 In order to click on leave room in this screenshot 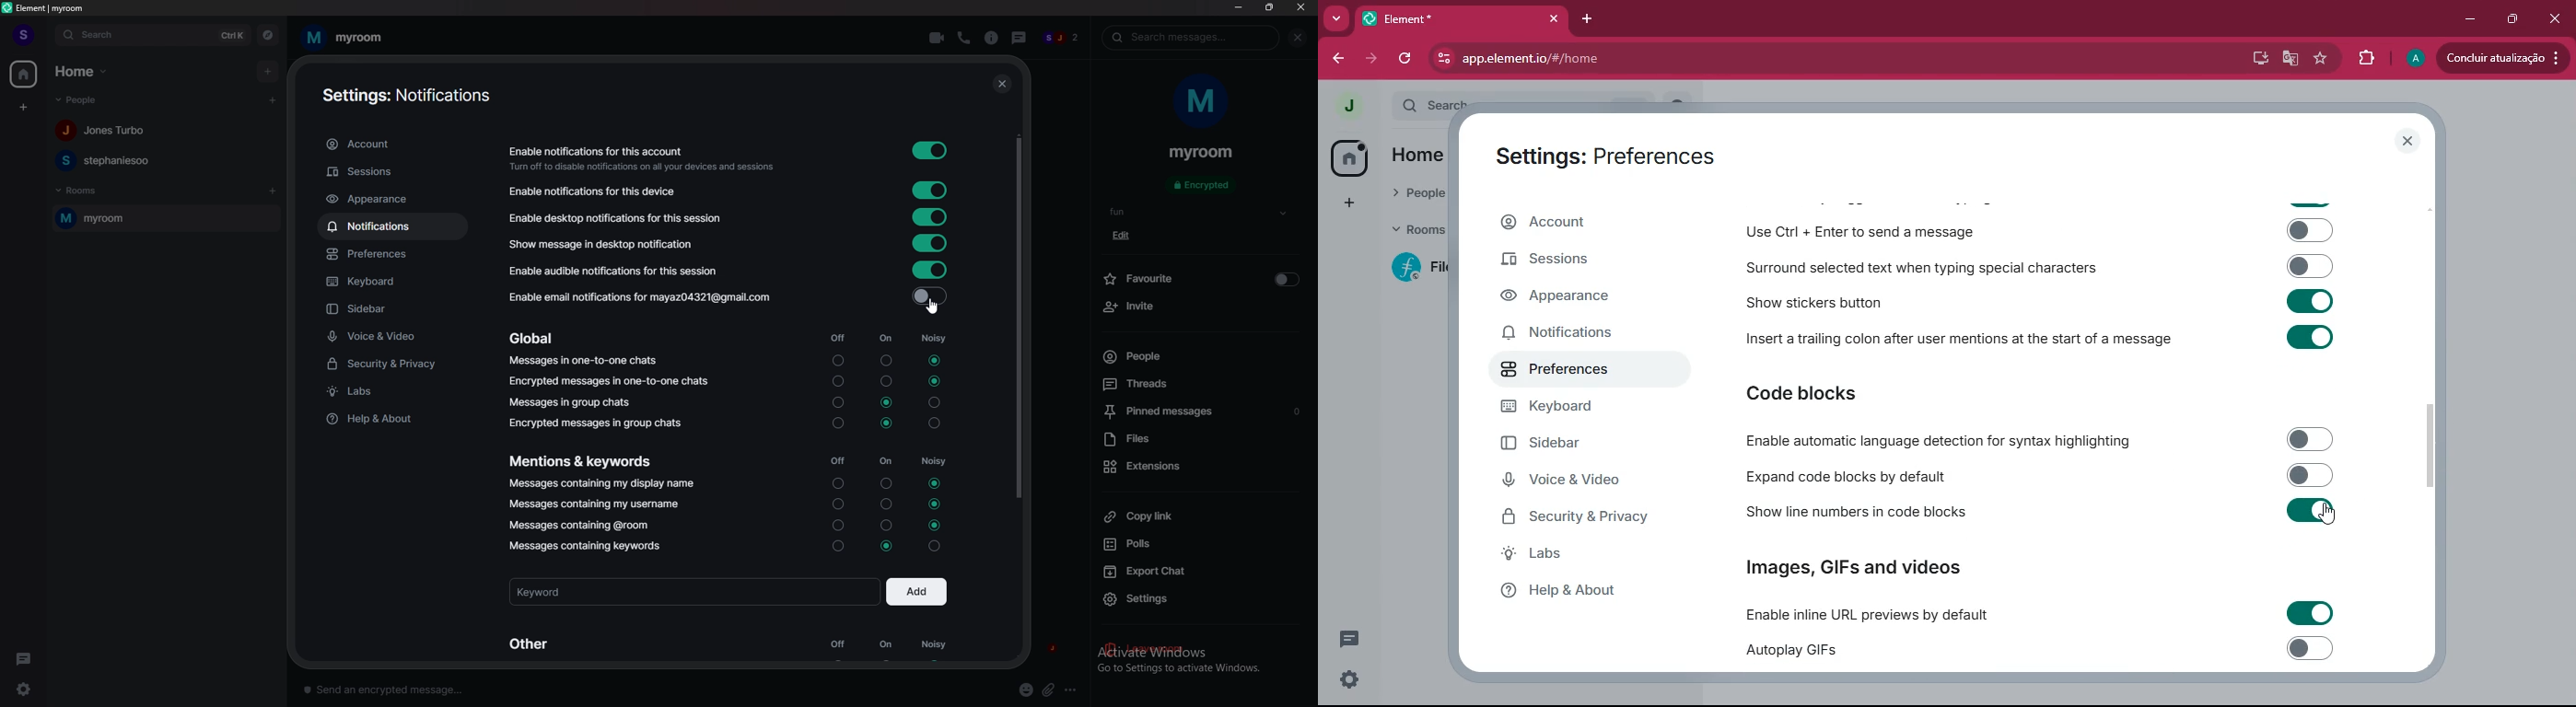, I will do `click(1201, 650)`.